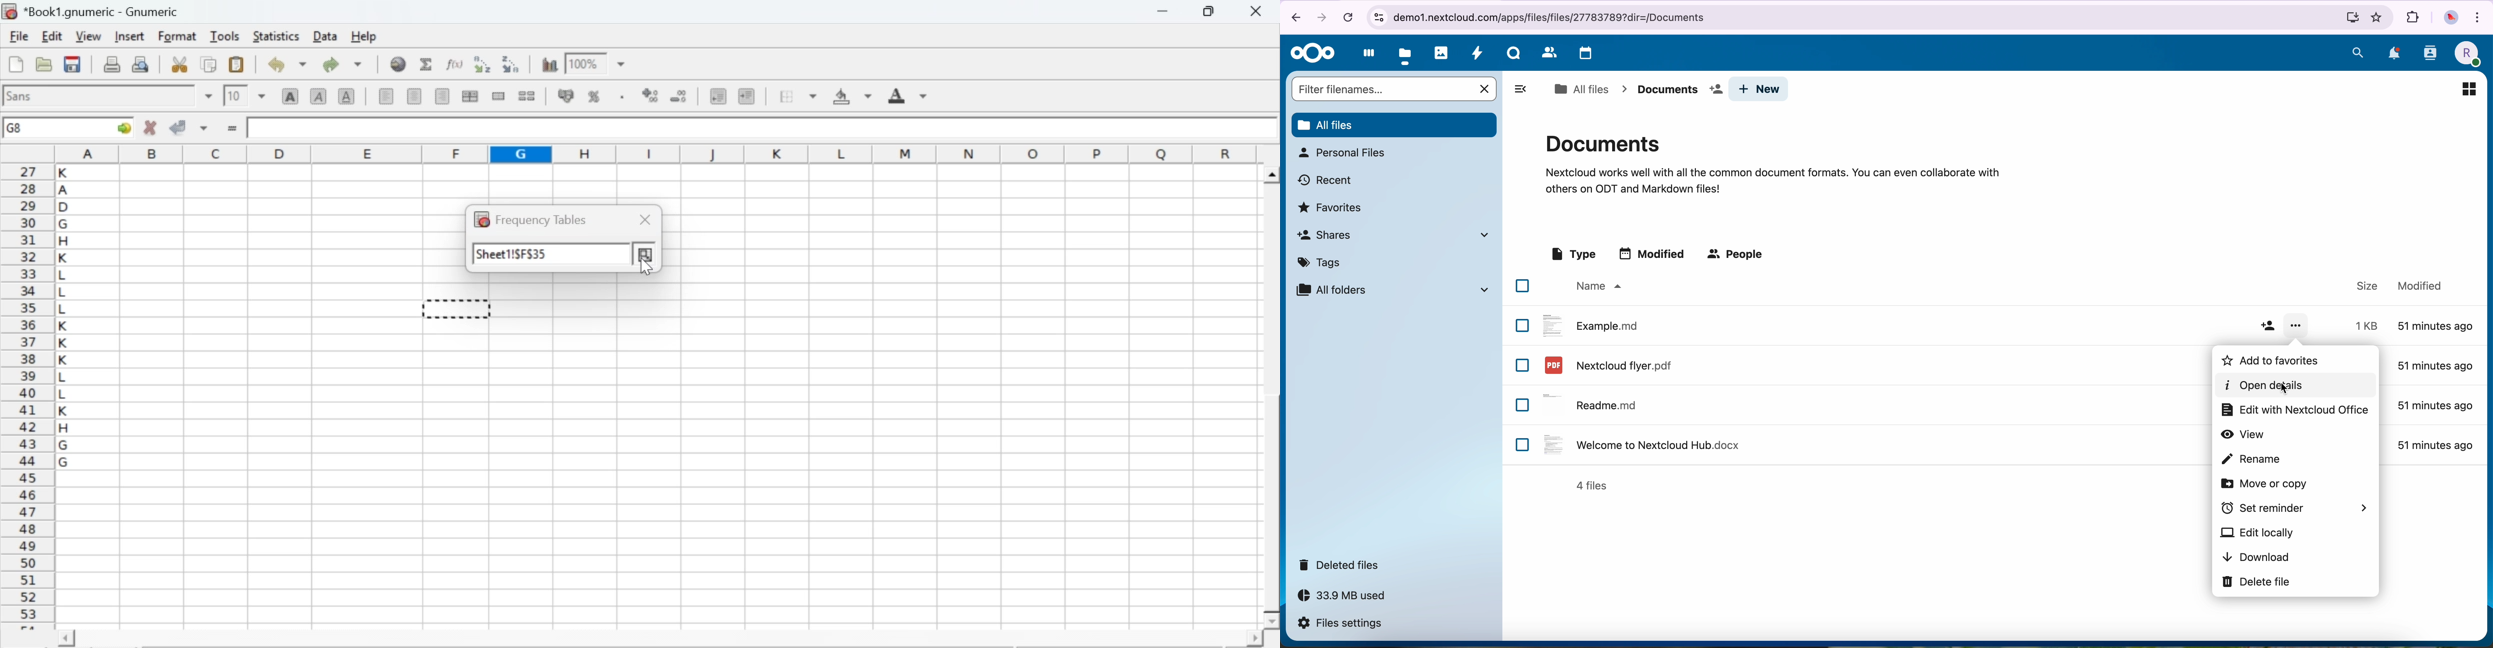  Describe the element at coordinates (179, 64) in the screenshot. I see `cut` at that location.